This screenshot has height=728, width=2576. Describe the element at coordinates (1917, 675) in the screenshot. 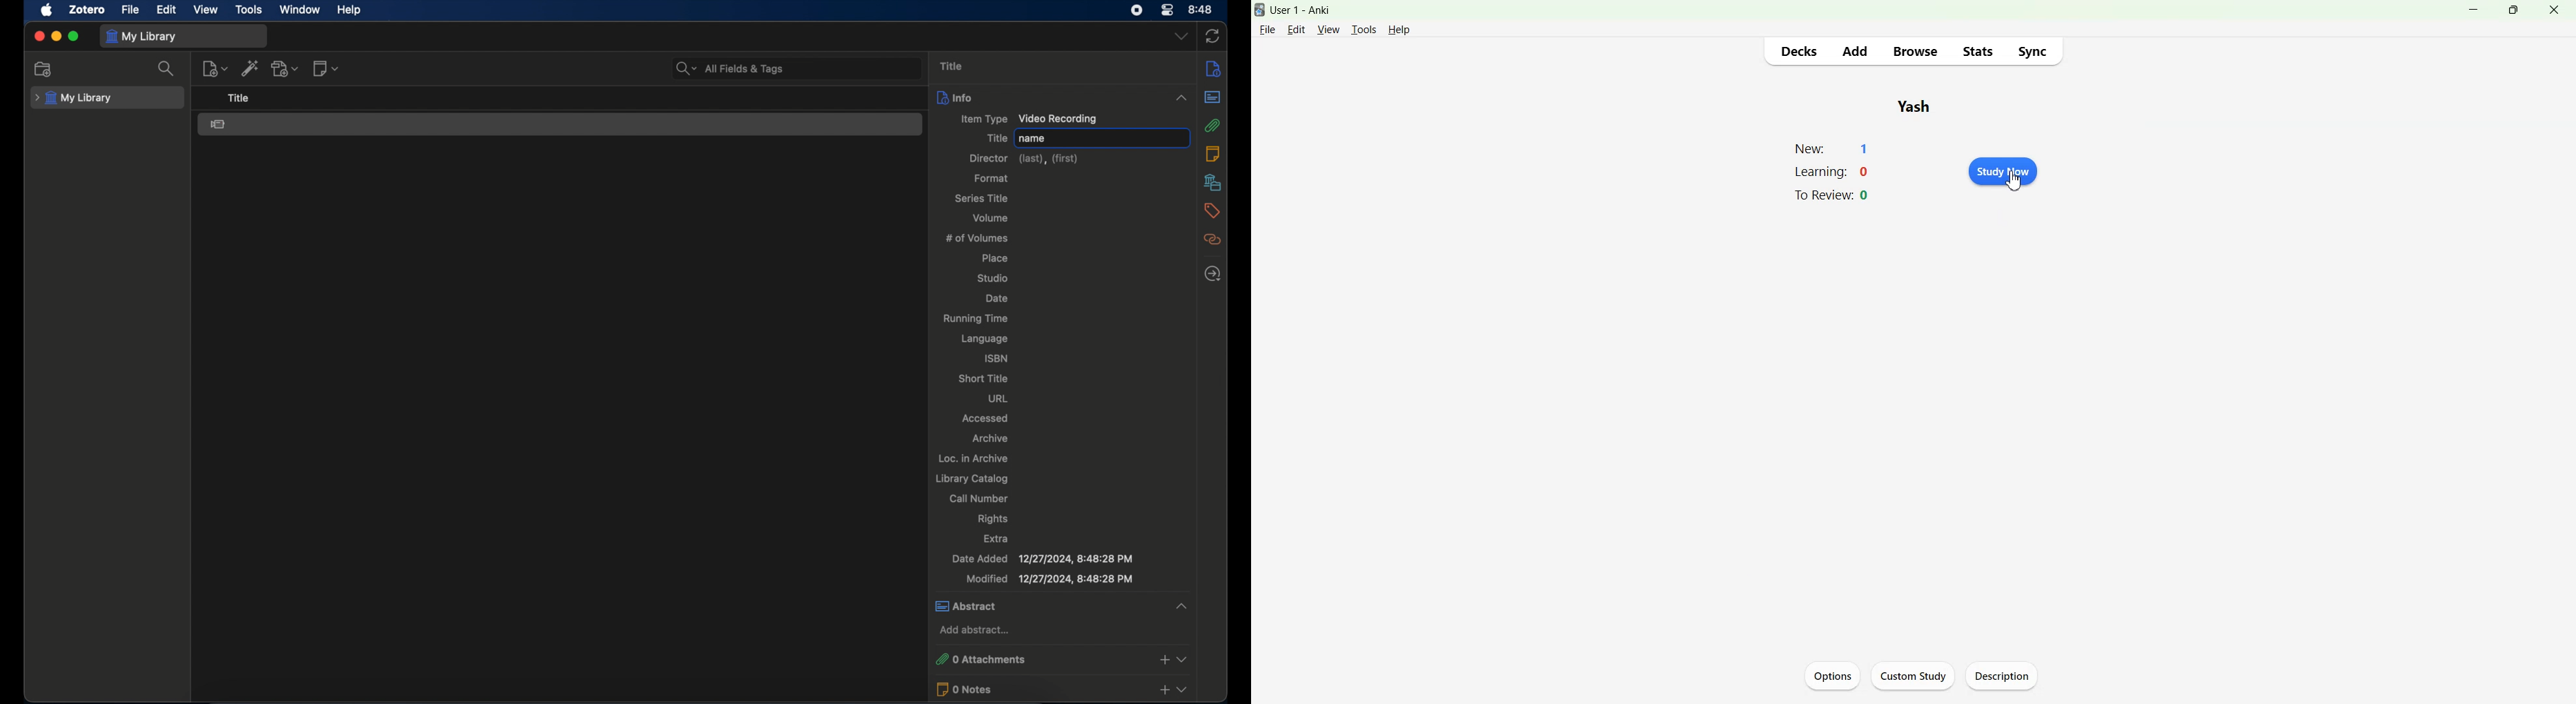

I see `Custom Study` at that location.